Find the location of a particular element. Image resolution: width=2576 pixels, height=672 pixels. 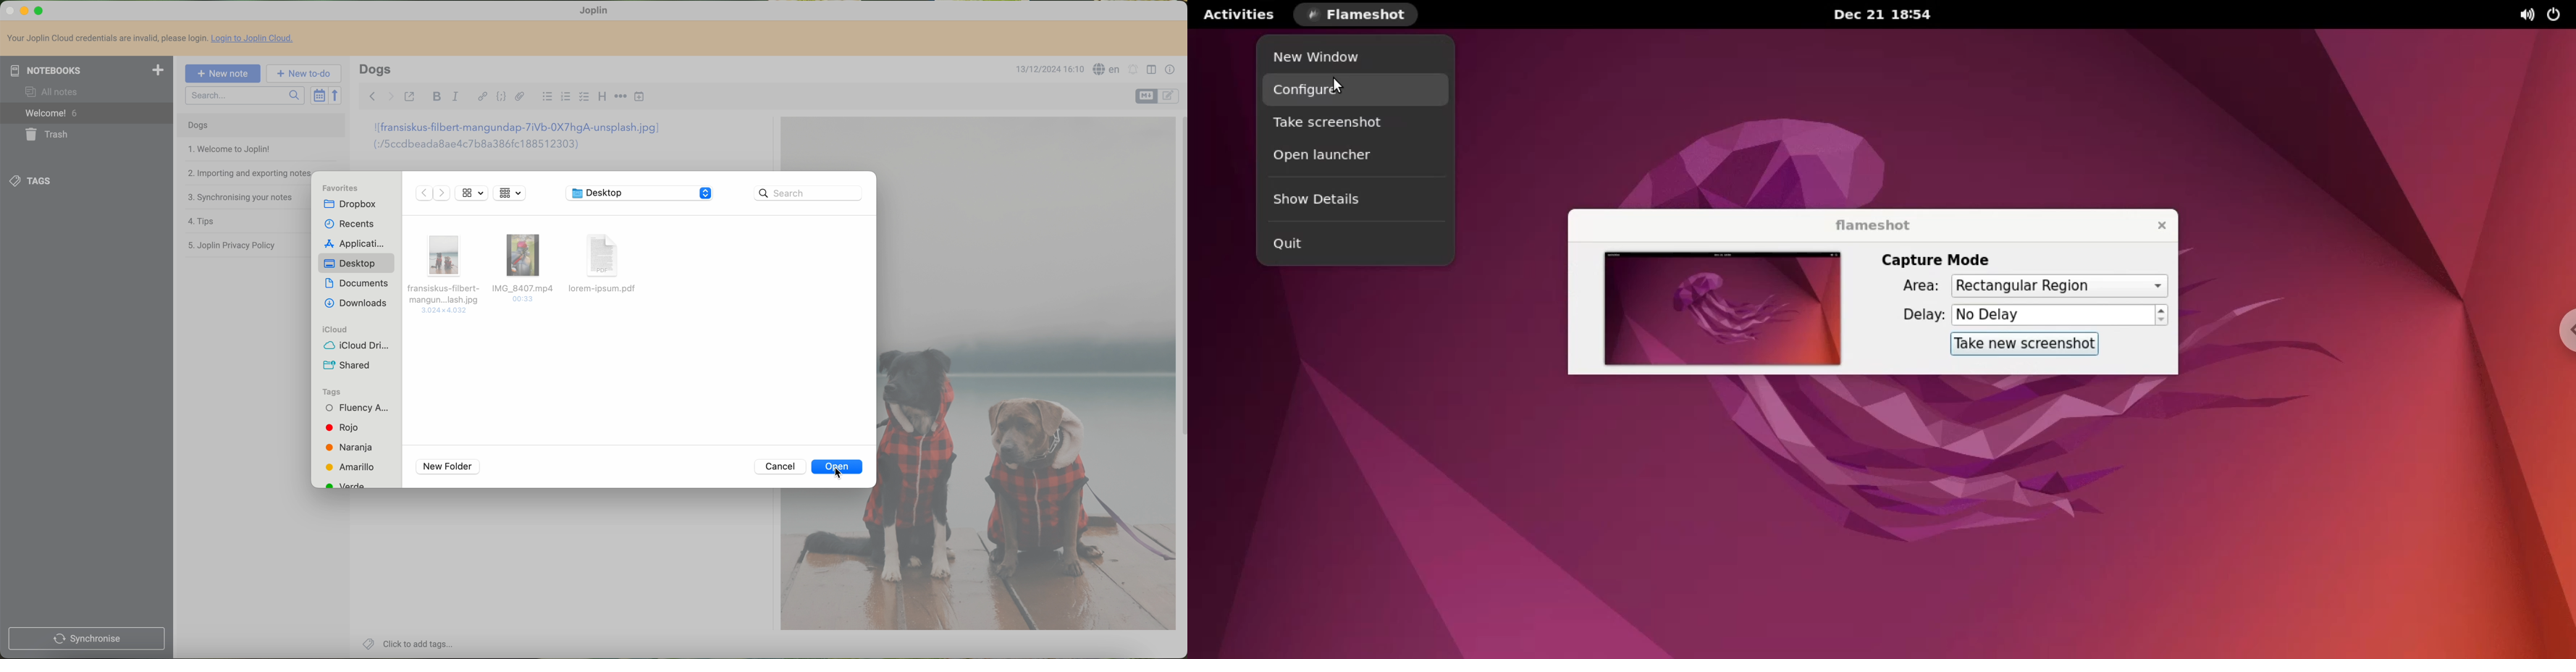

IMG_8407.mp4
00:33 is located at coordinates (522, 266).